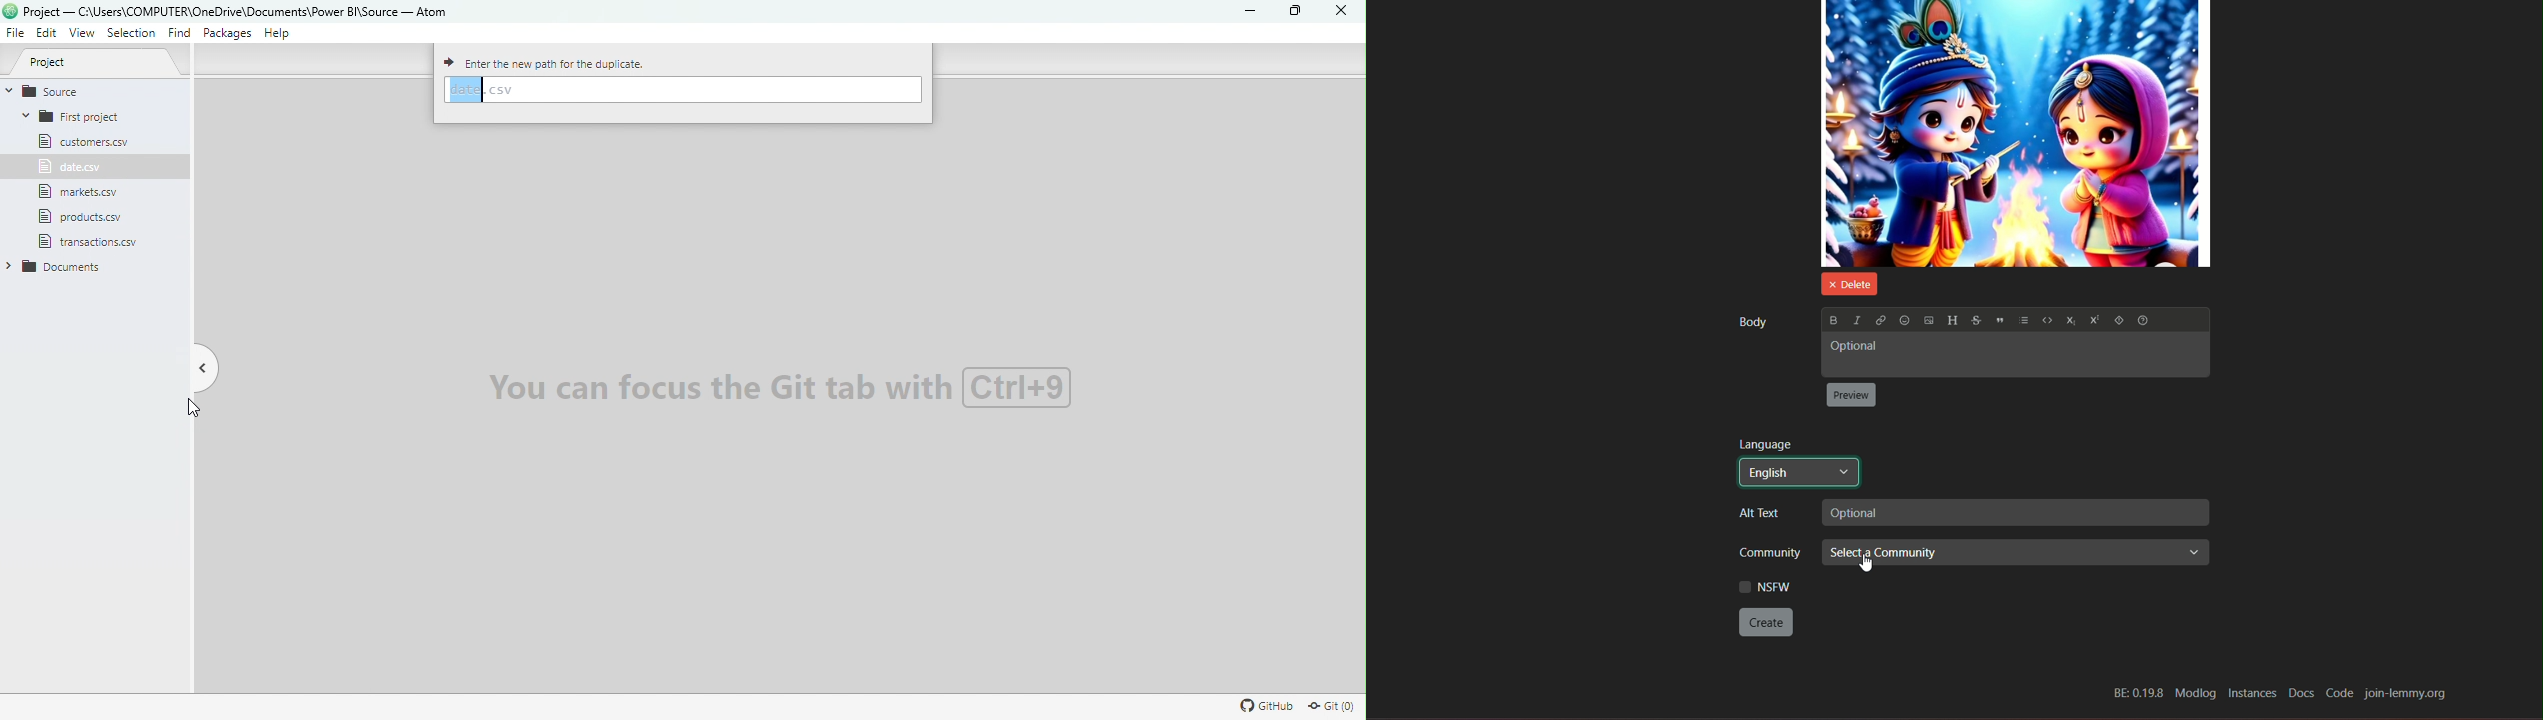  What do you see at coordinates (2146, 321) in the screenshot?
I see `` at bounding box center [2146, 321].